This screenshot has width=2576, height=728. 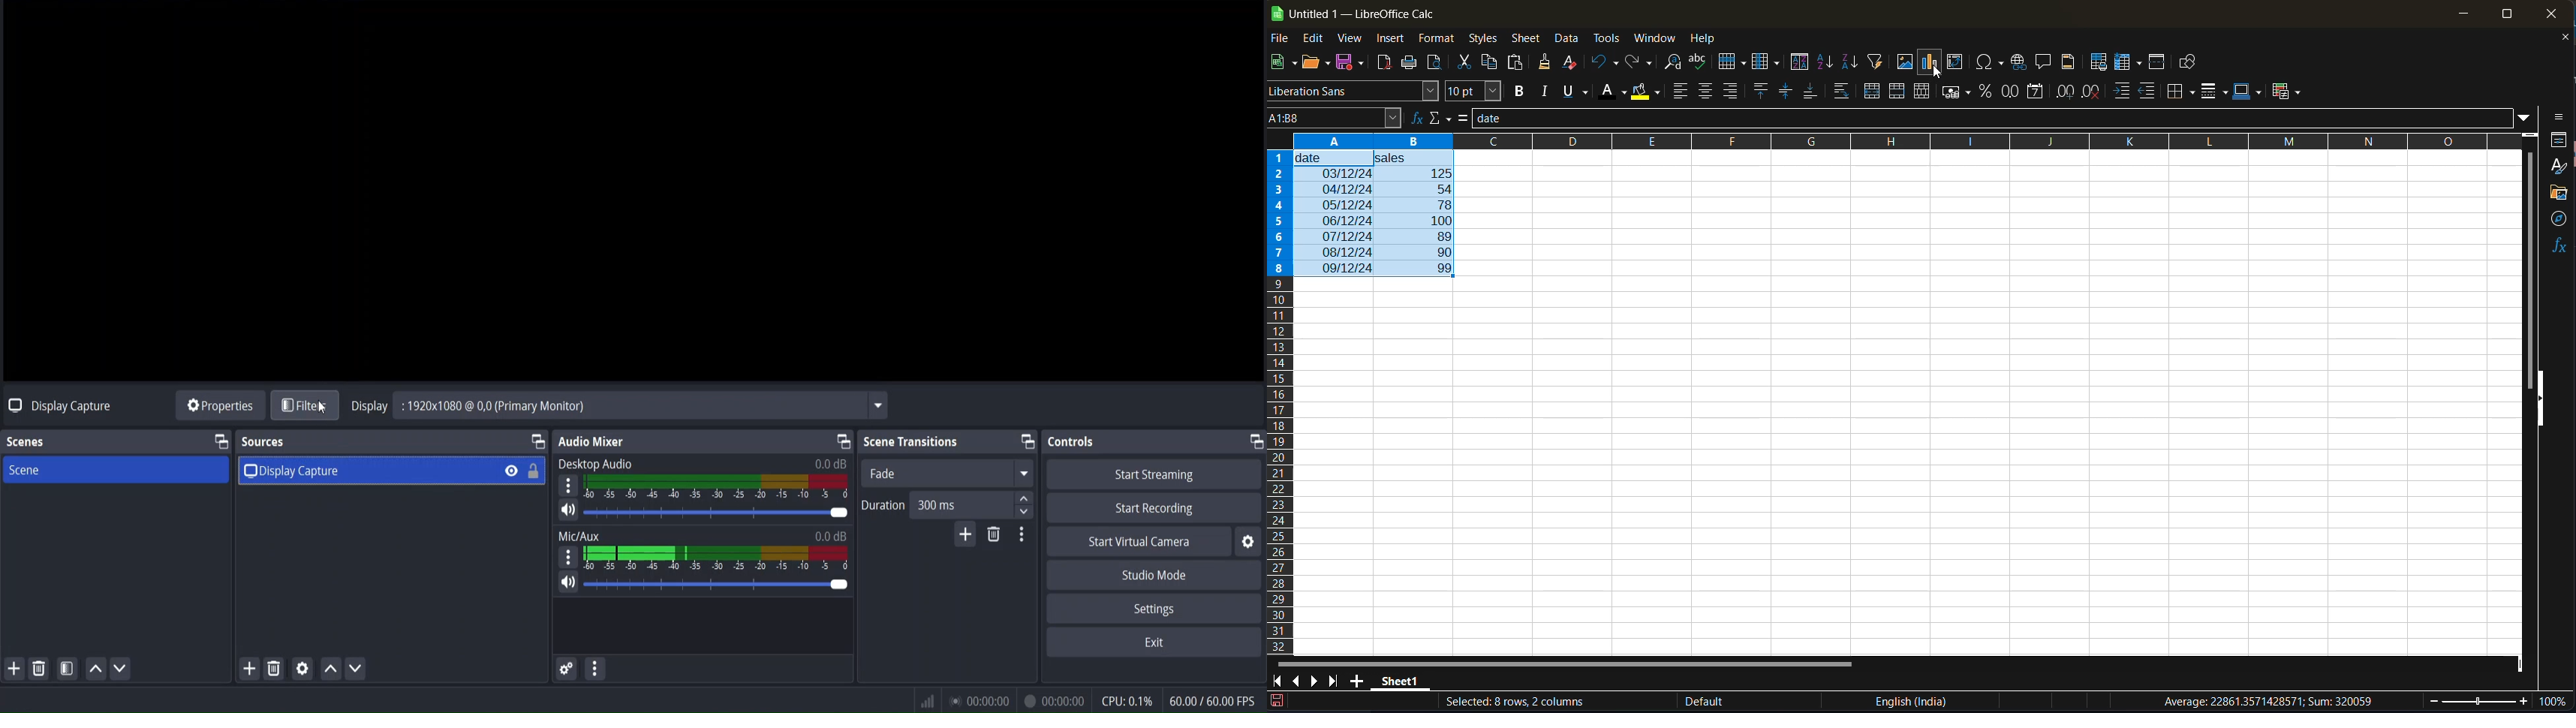 I want to click on center vertically, so click(x=1785, y=91).